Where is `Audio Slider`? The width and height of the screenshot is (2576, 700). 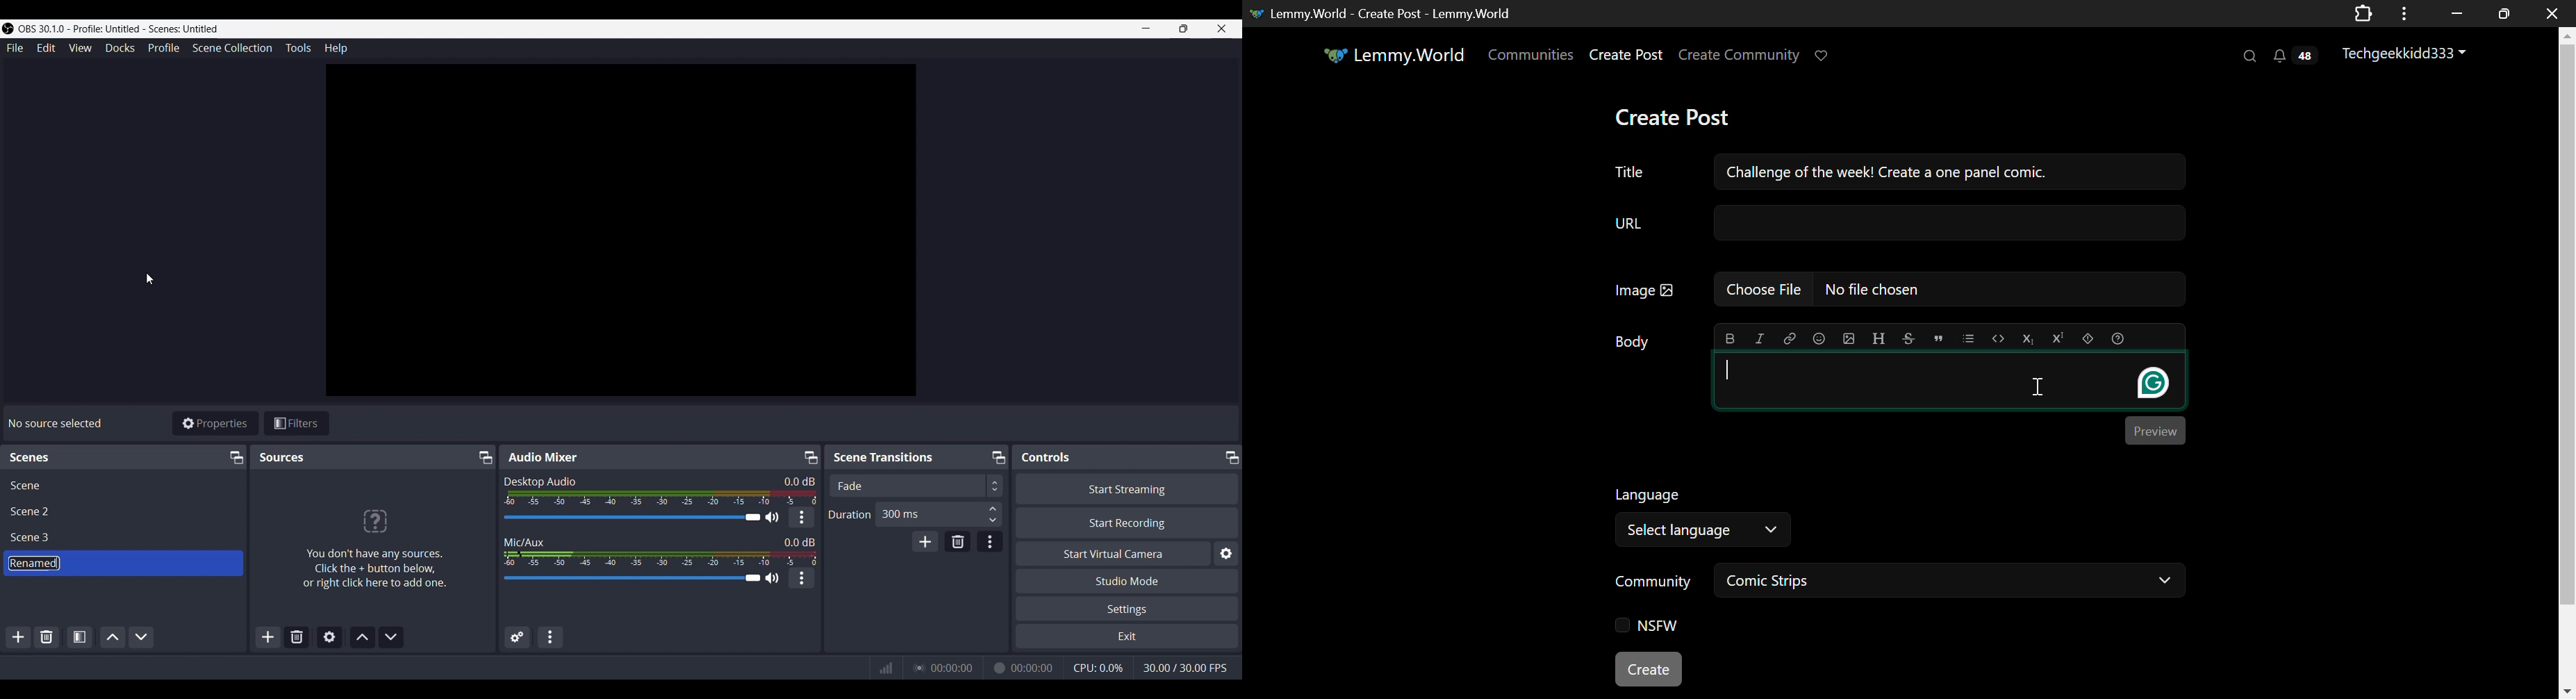
Audio Slider is located at coordinates (630, 580).